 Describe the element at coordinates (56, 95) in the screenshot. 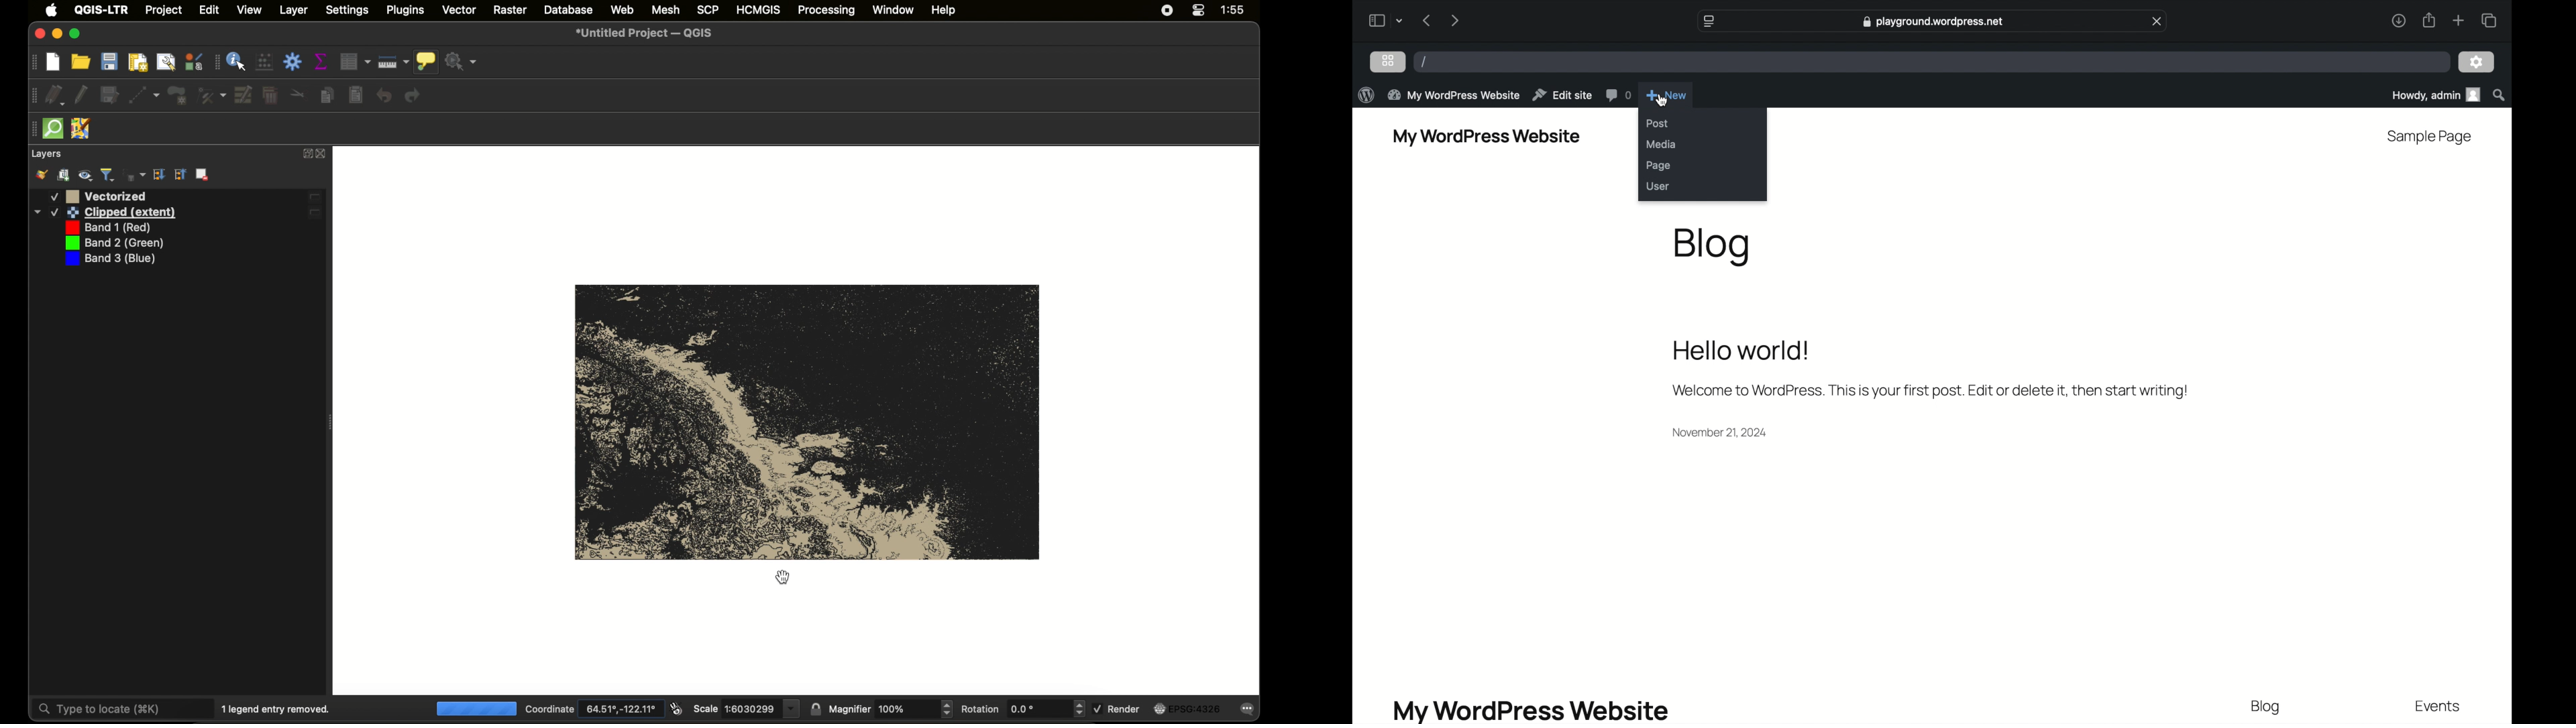

I see `current edits` at that location.